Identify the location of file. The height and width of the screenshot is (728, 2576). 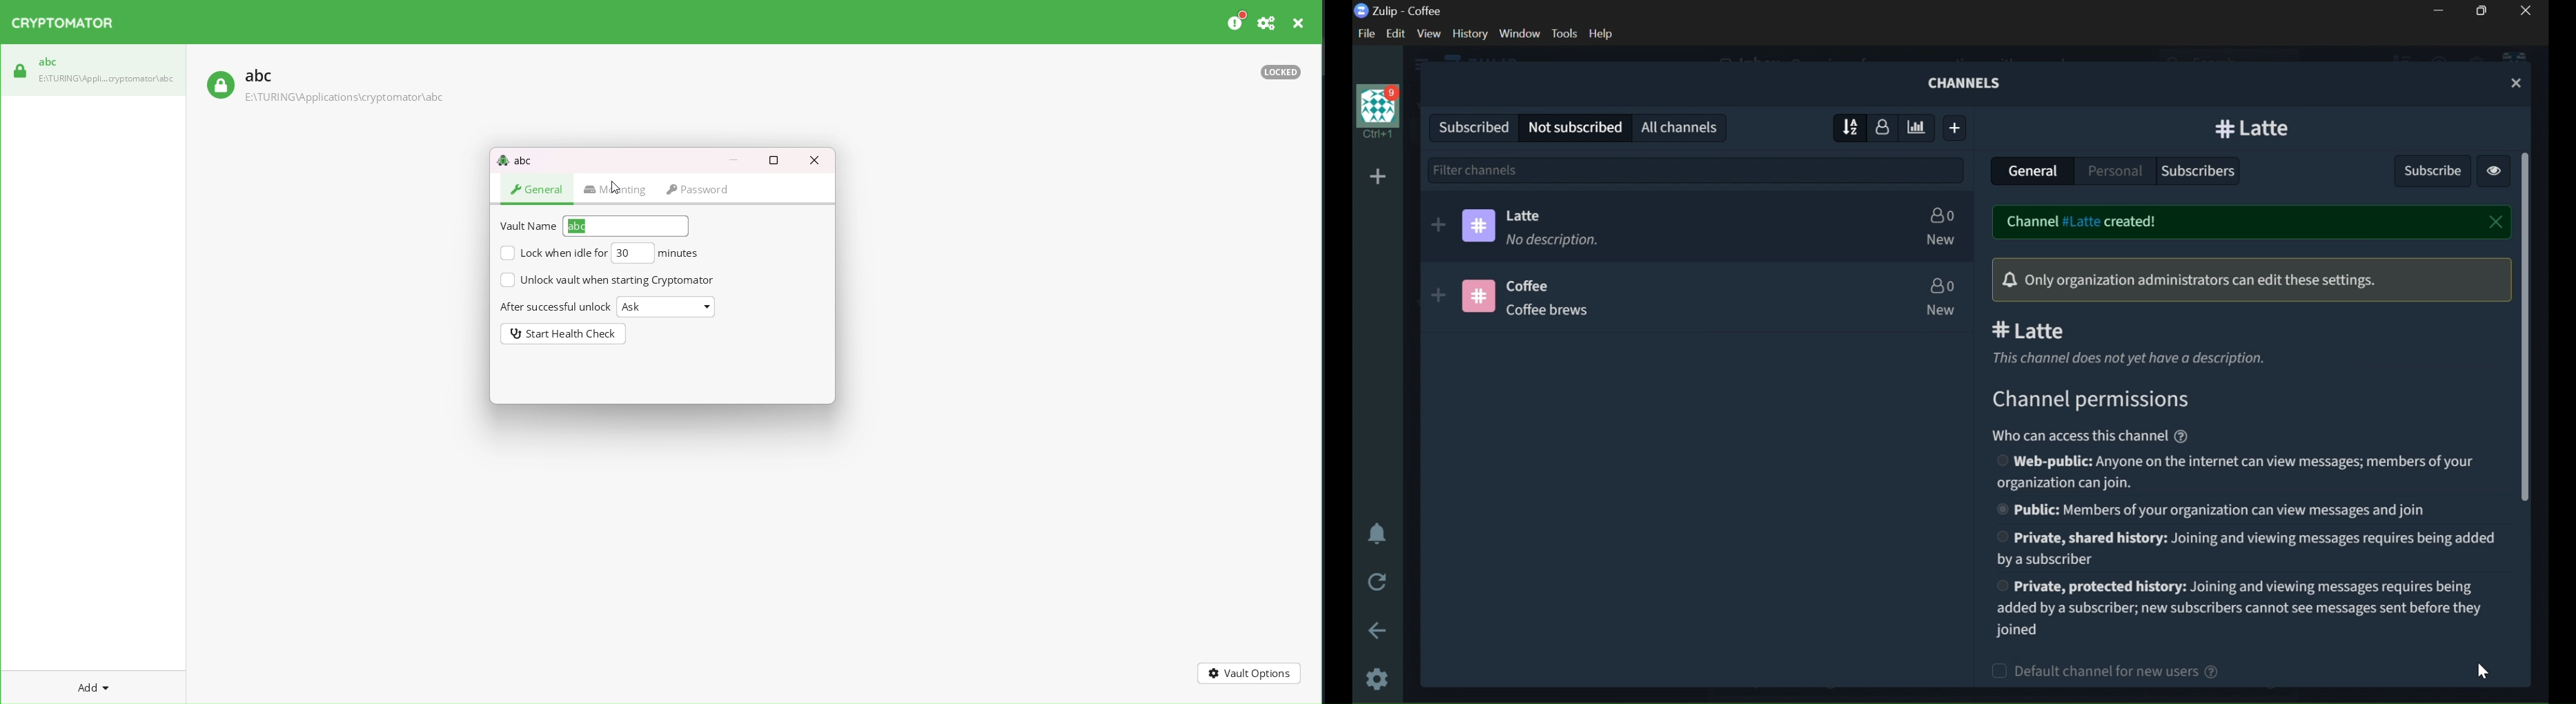
(1364, 33).